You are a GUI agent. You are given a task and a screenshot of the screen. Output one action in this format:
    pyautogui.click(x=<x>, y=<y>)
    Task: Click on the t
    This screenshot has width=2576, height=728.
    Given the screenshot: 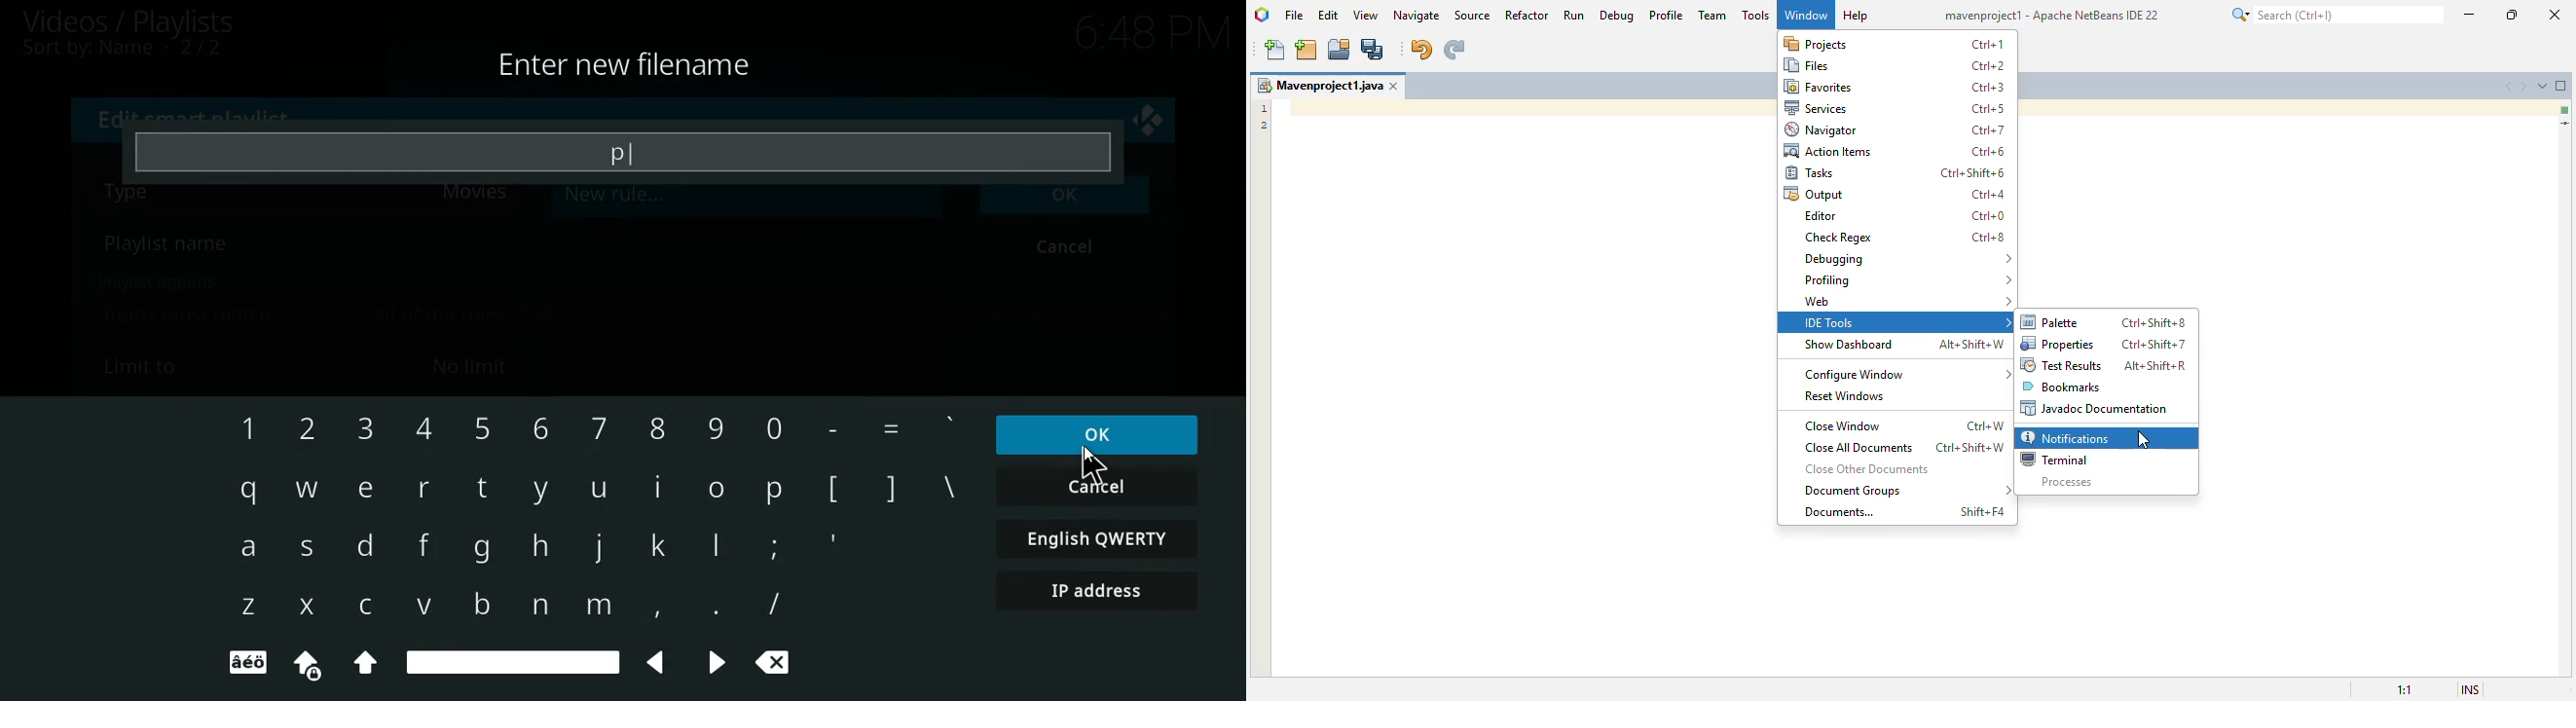 What is the action you would take?
    pyautogui.click(x=481, y=487)
    